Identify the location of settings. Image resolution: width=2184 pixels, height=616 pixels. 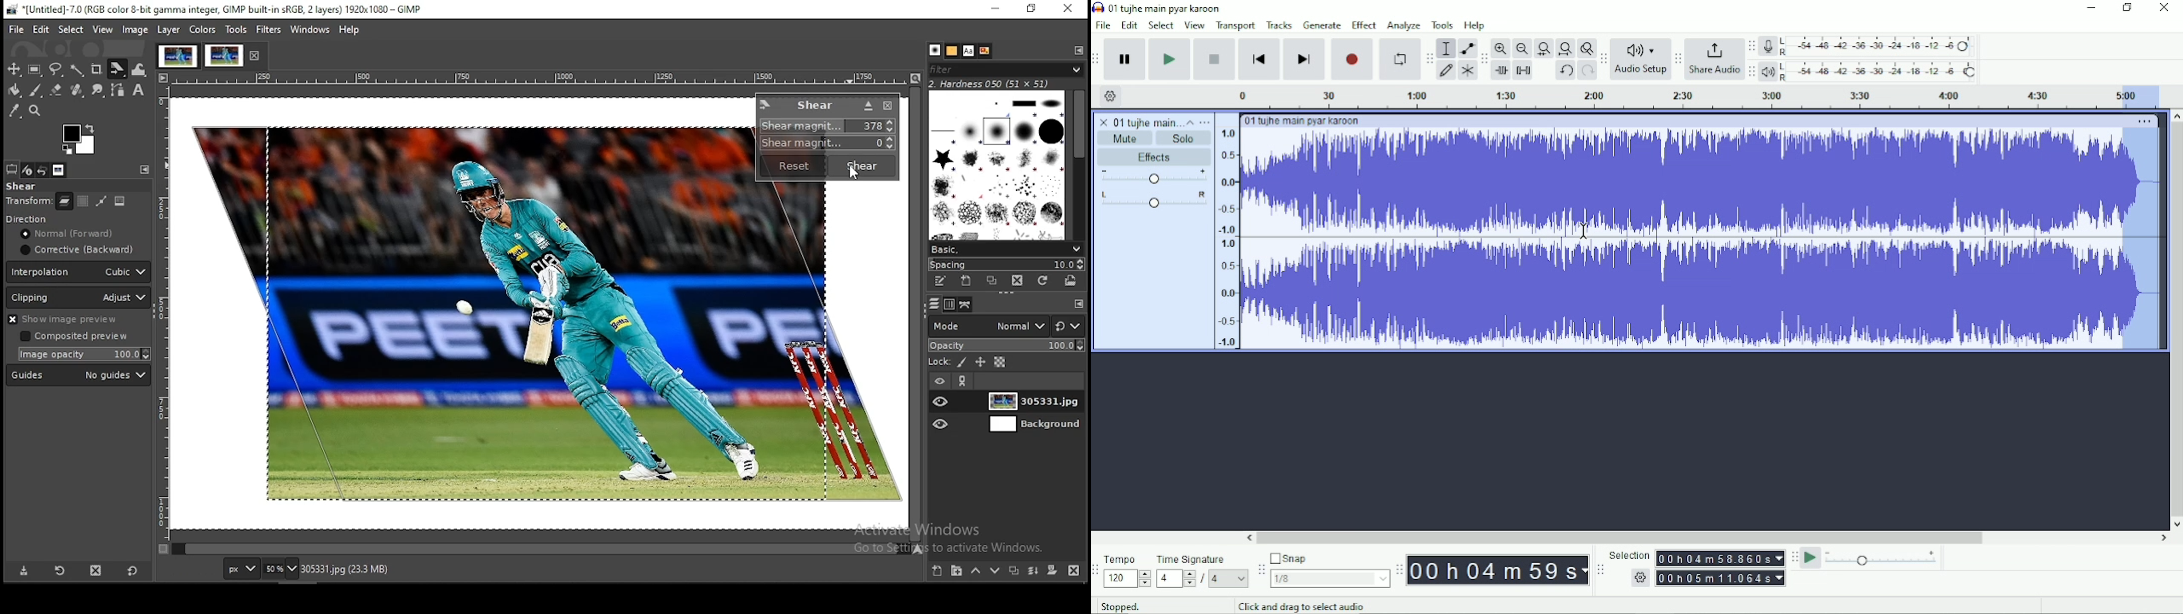
(1640, 577).